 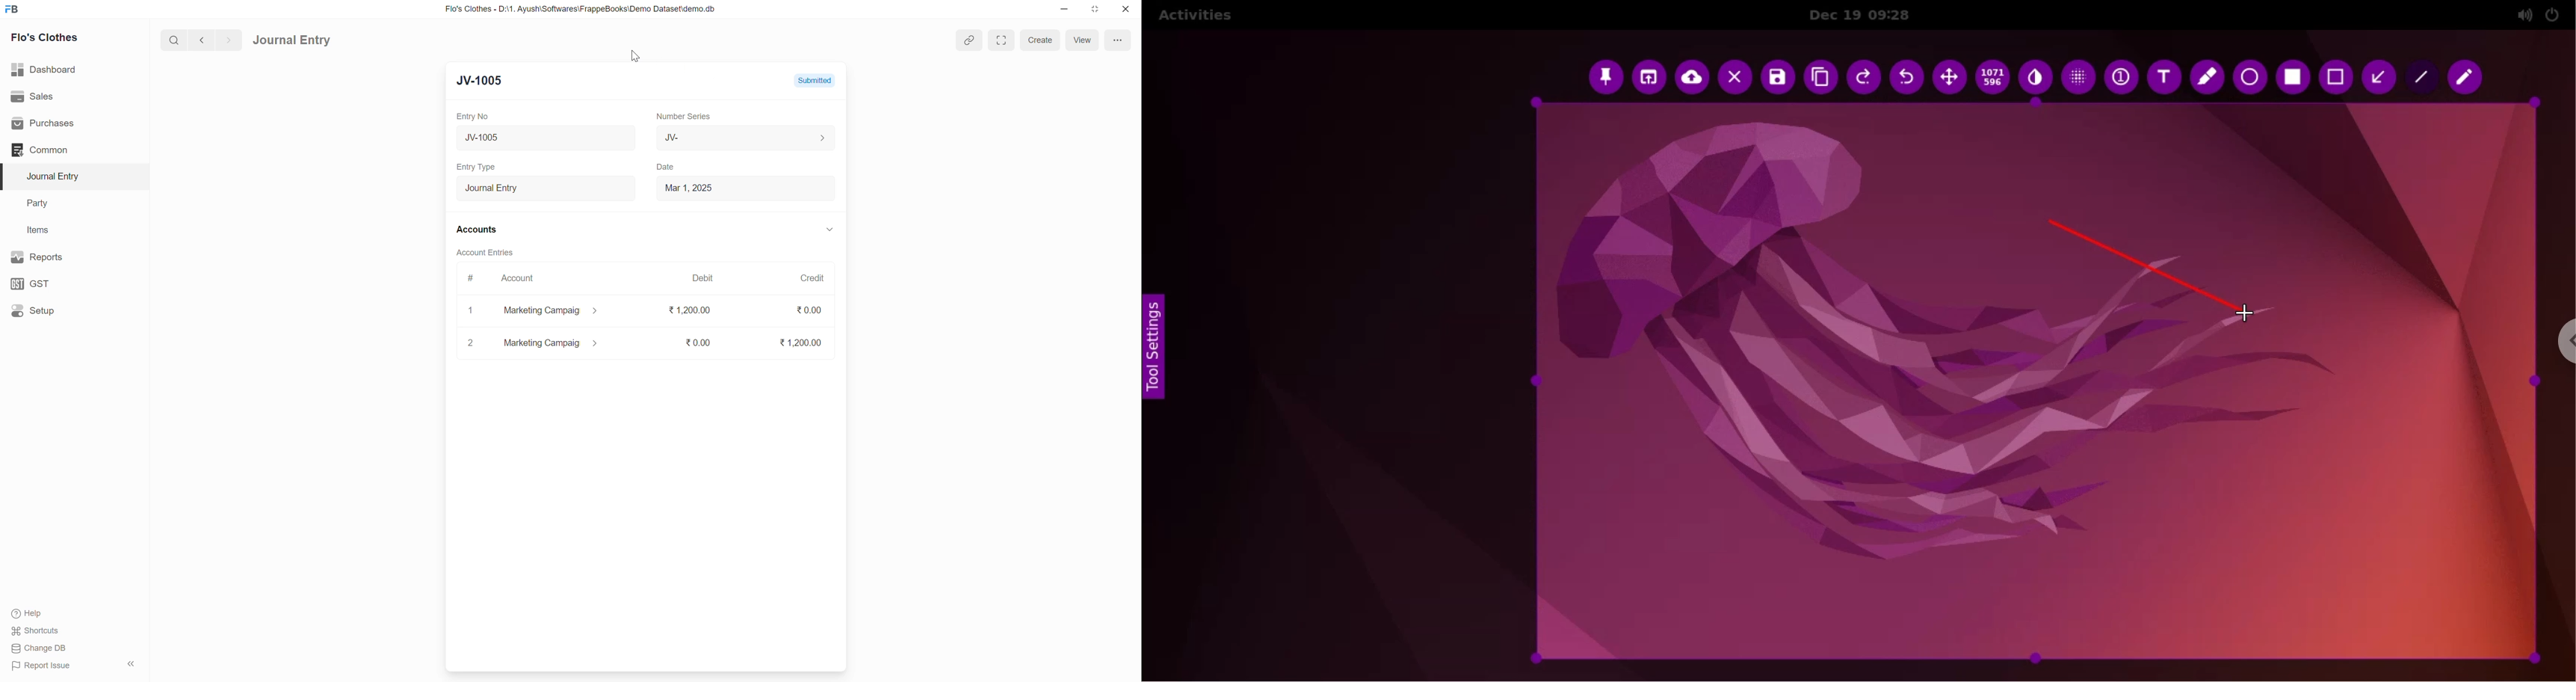 I want to click on pin, so click(x=1607, y=79).